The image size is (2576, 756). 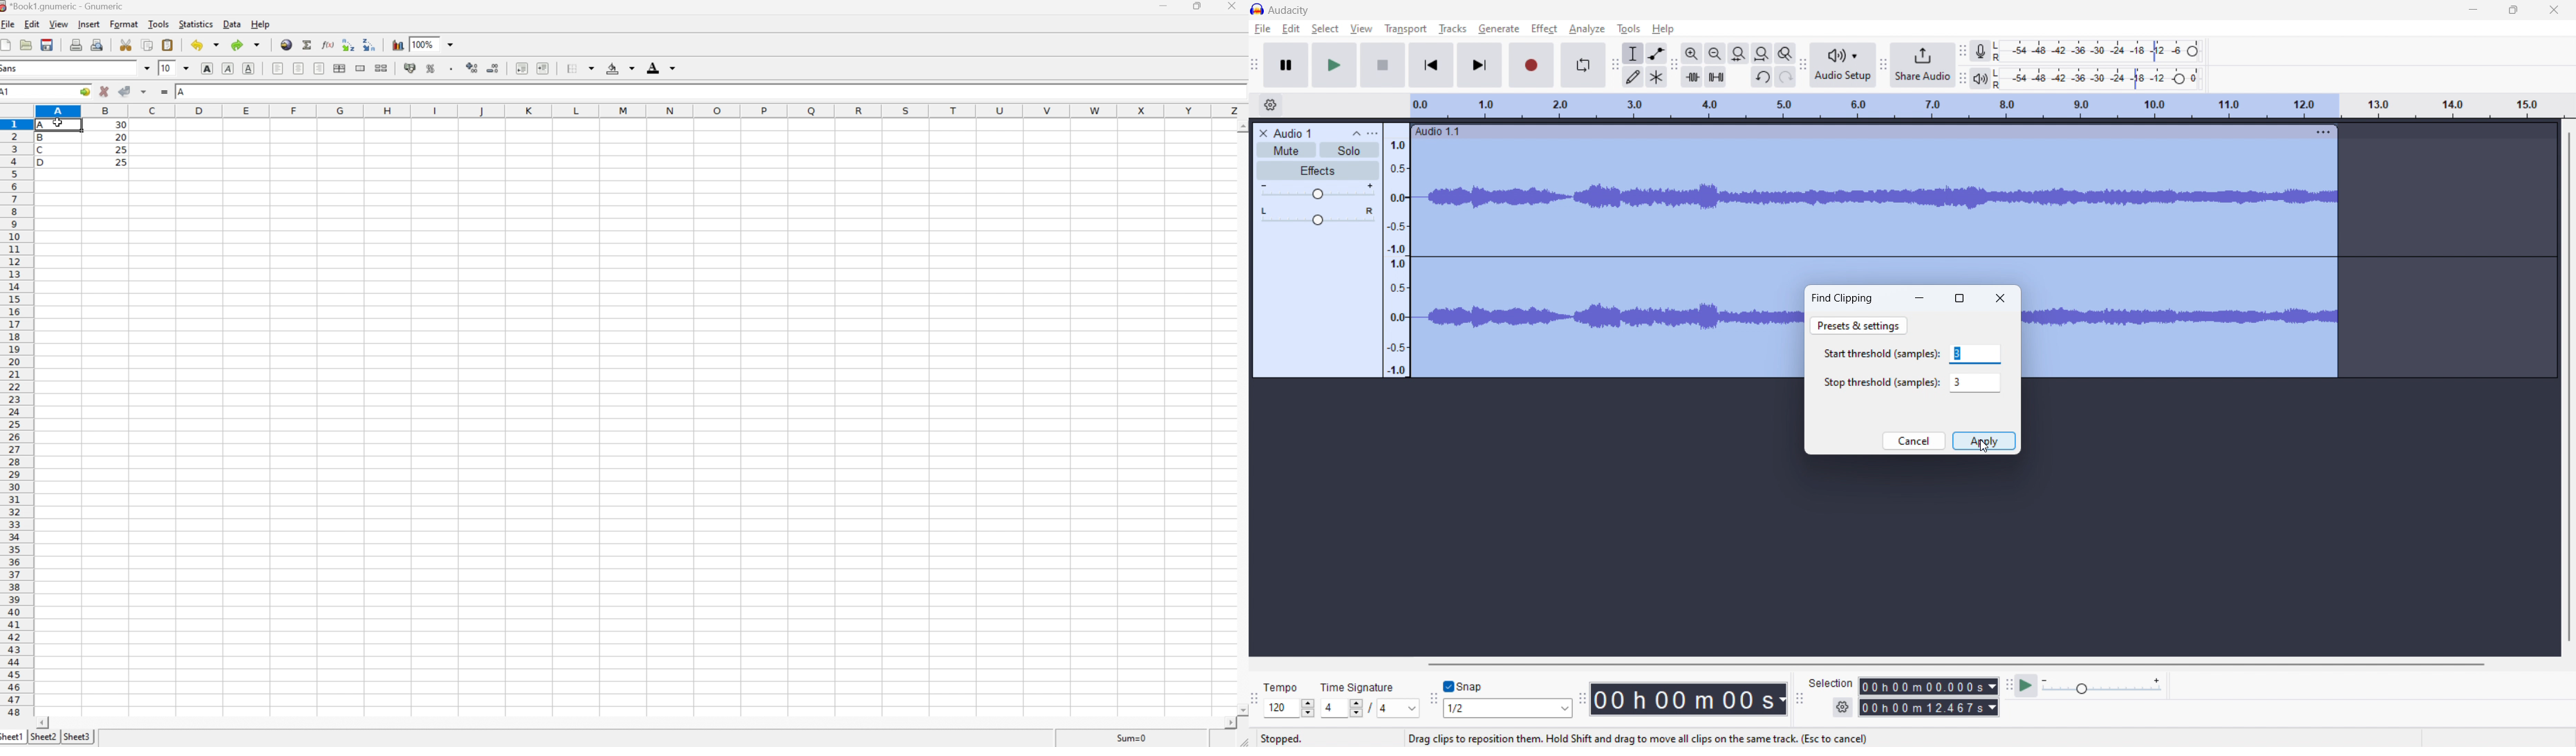 I want to click on Start threshold (samples):, so click(x=1877, y=354).